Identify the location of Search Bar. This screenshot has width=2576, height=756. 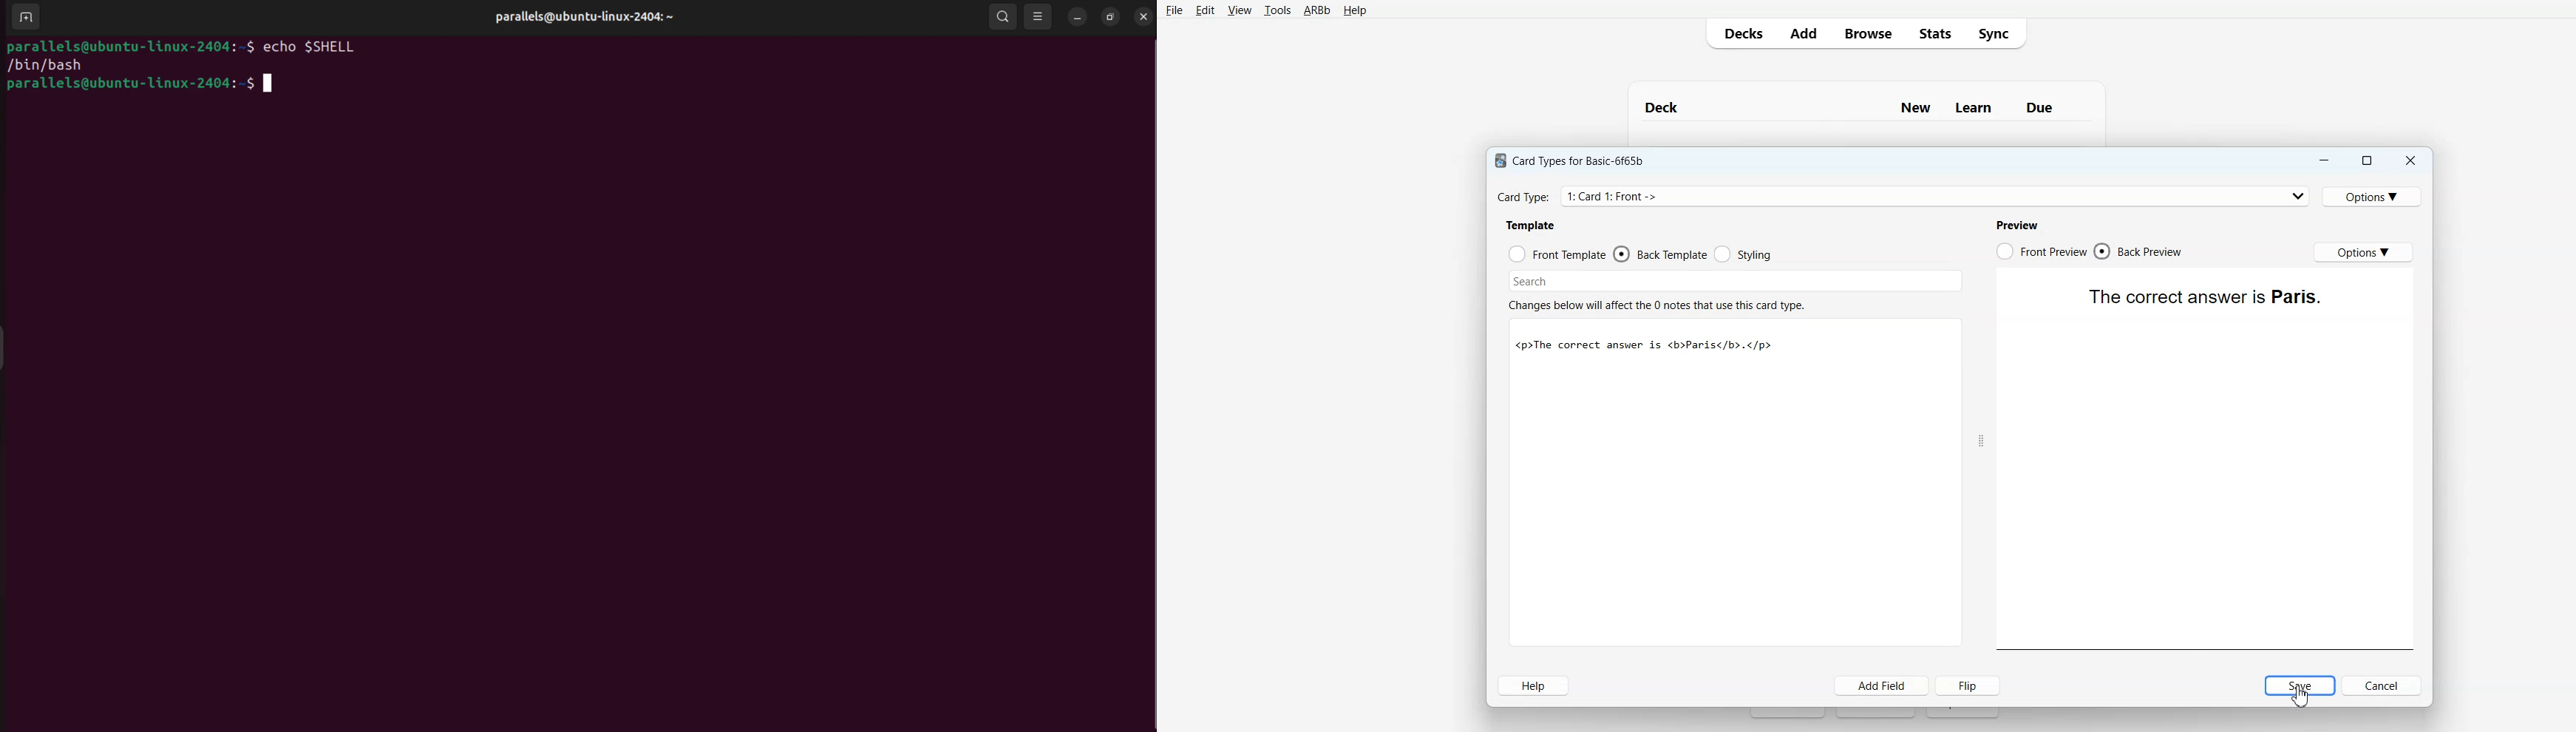
(1733, 279).